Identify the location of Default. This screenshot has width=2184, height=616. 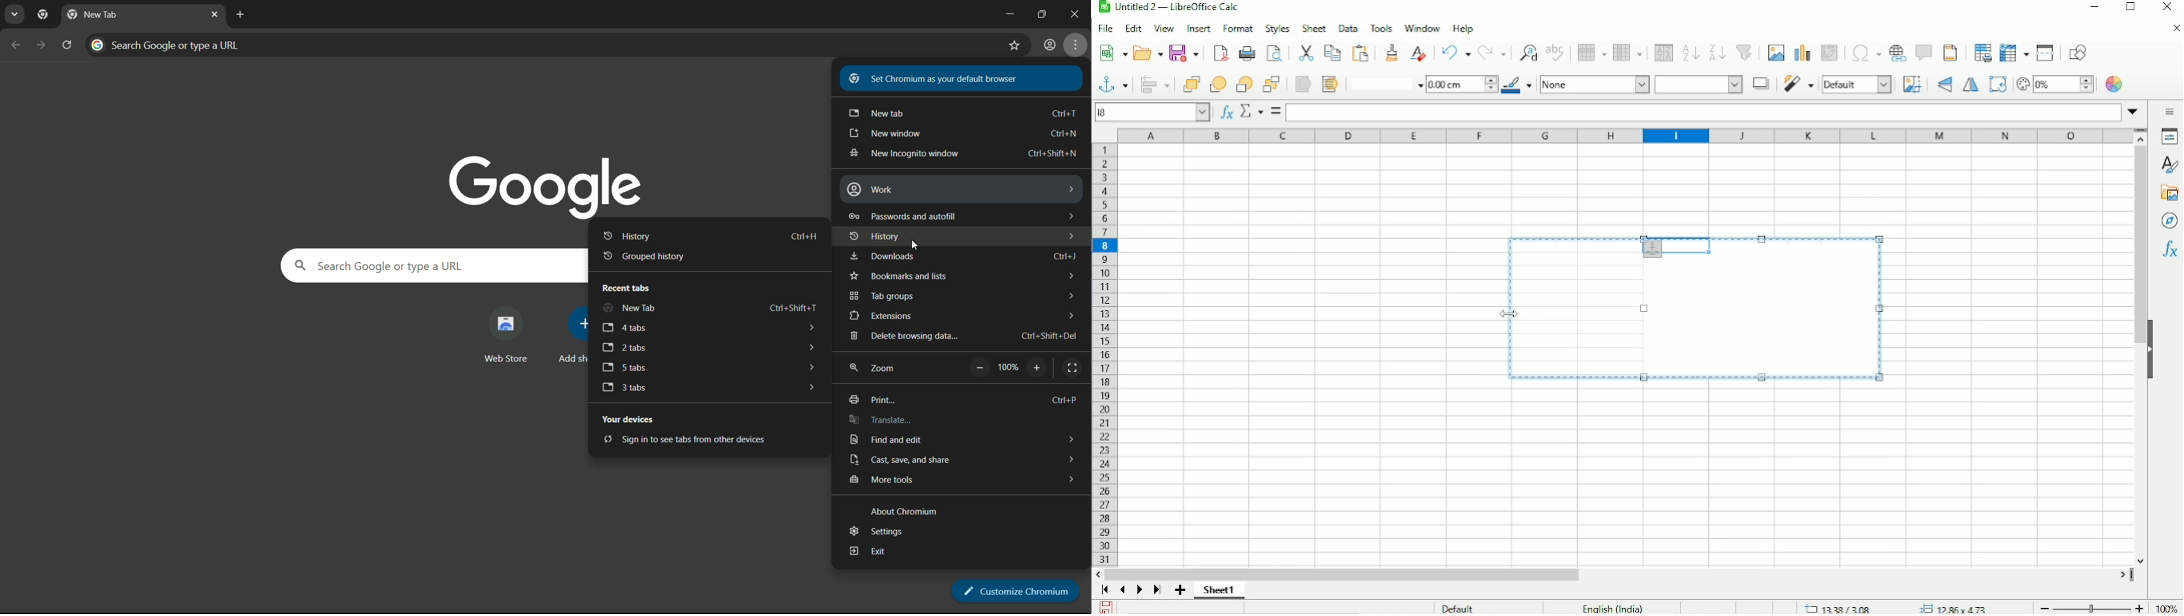
(1457, 606).